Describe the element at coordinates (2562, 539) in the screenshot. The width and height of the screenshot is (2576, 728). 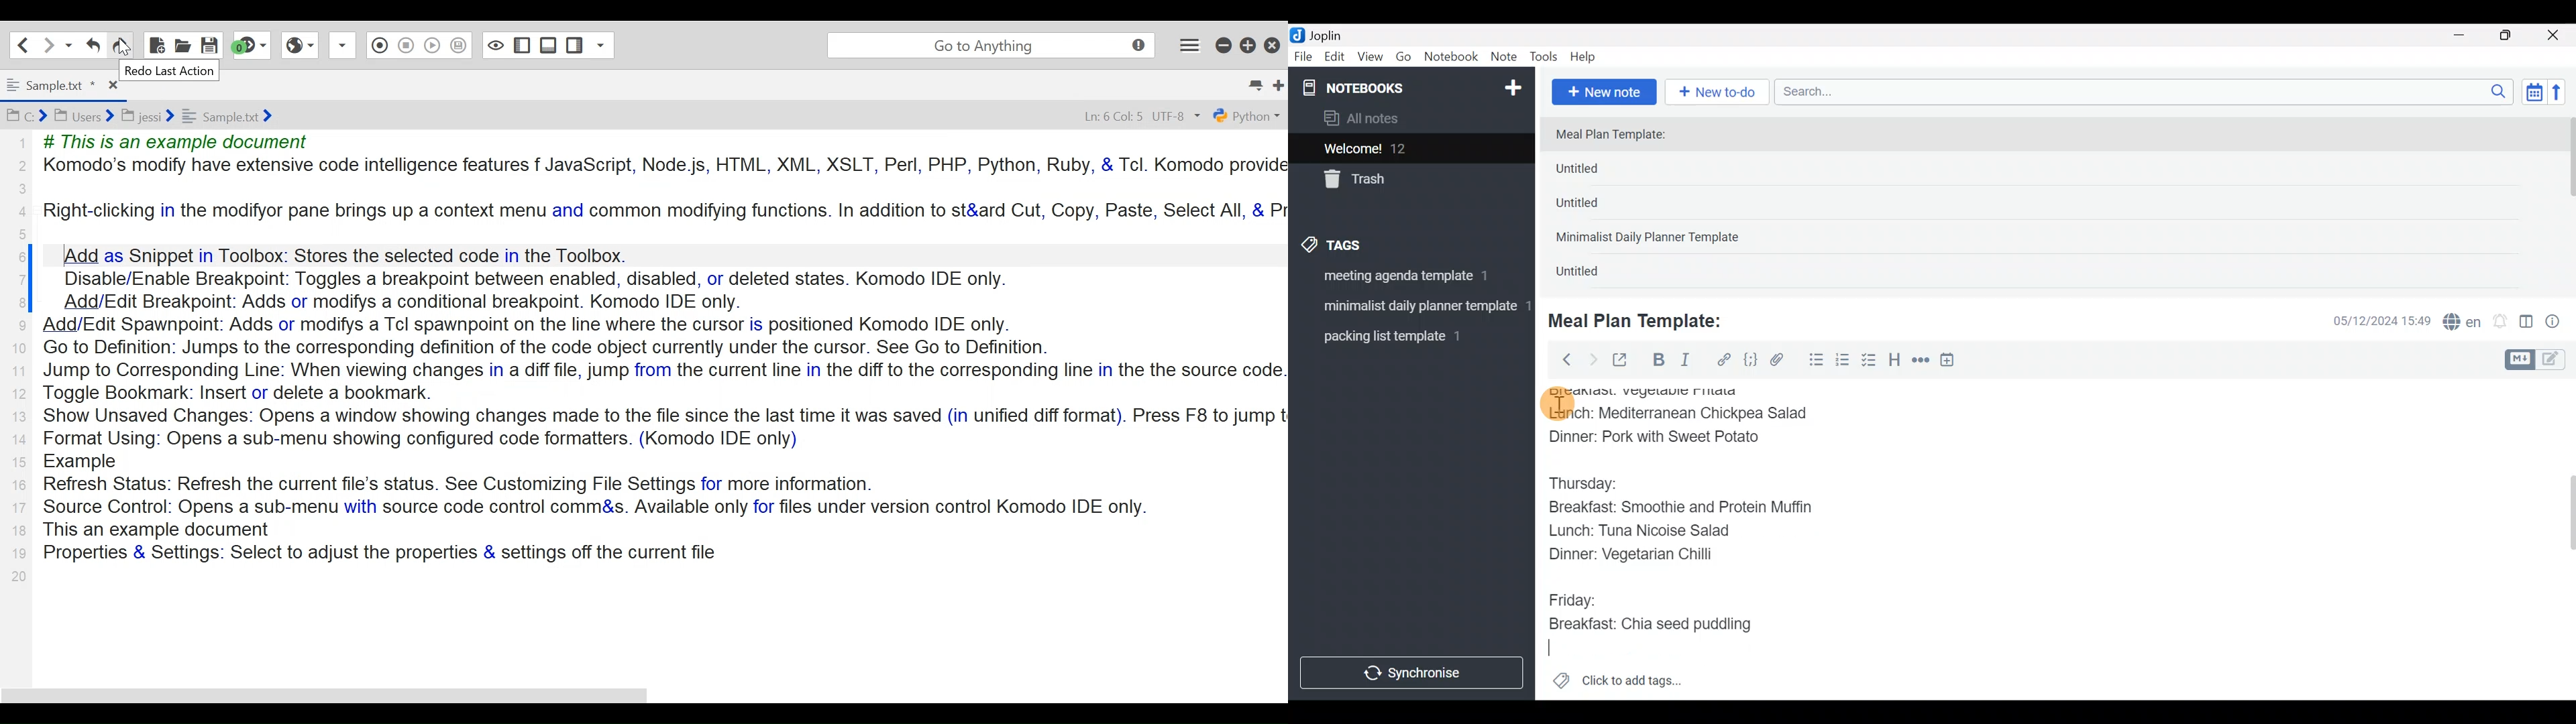
I see `Scroll bar` at that location.